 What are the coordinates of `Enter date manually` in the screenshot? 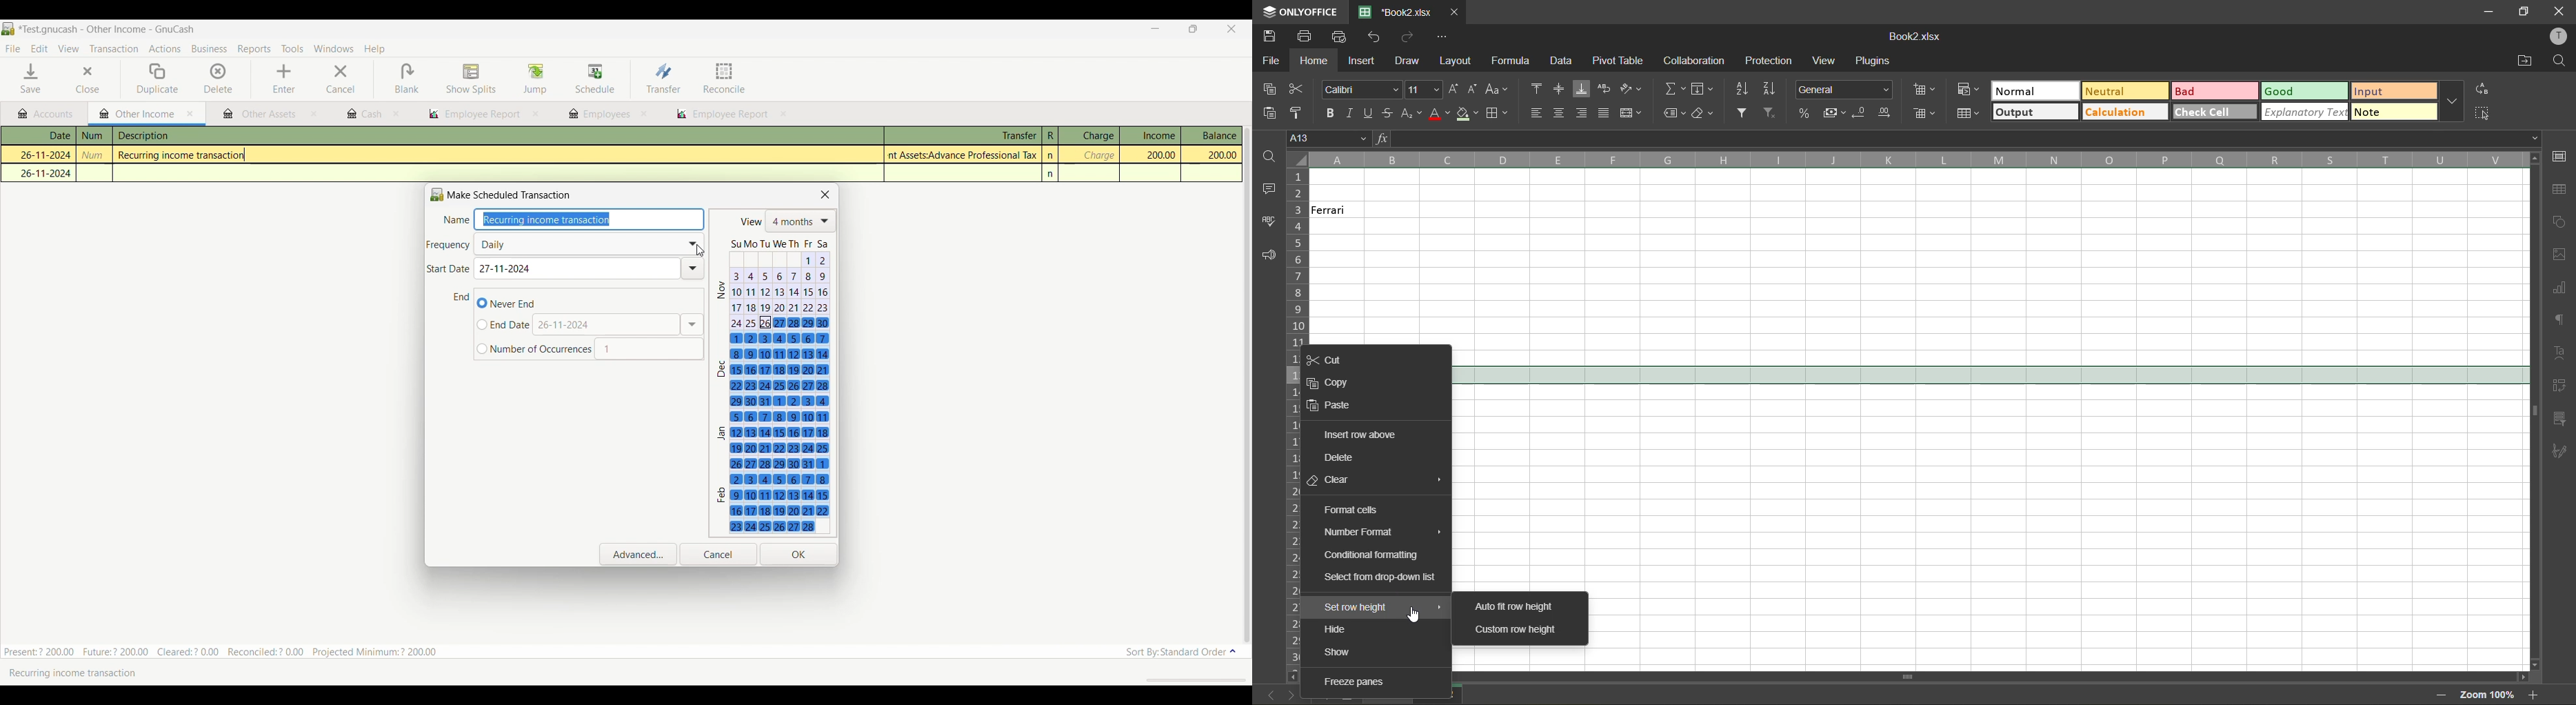 It's located at (607, 324).